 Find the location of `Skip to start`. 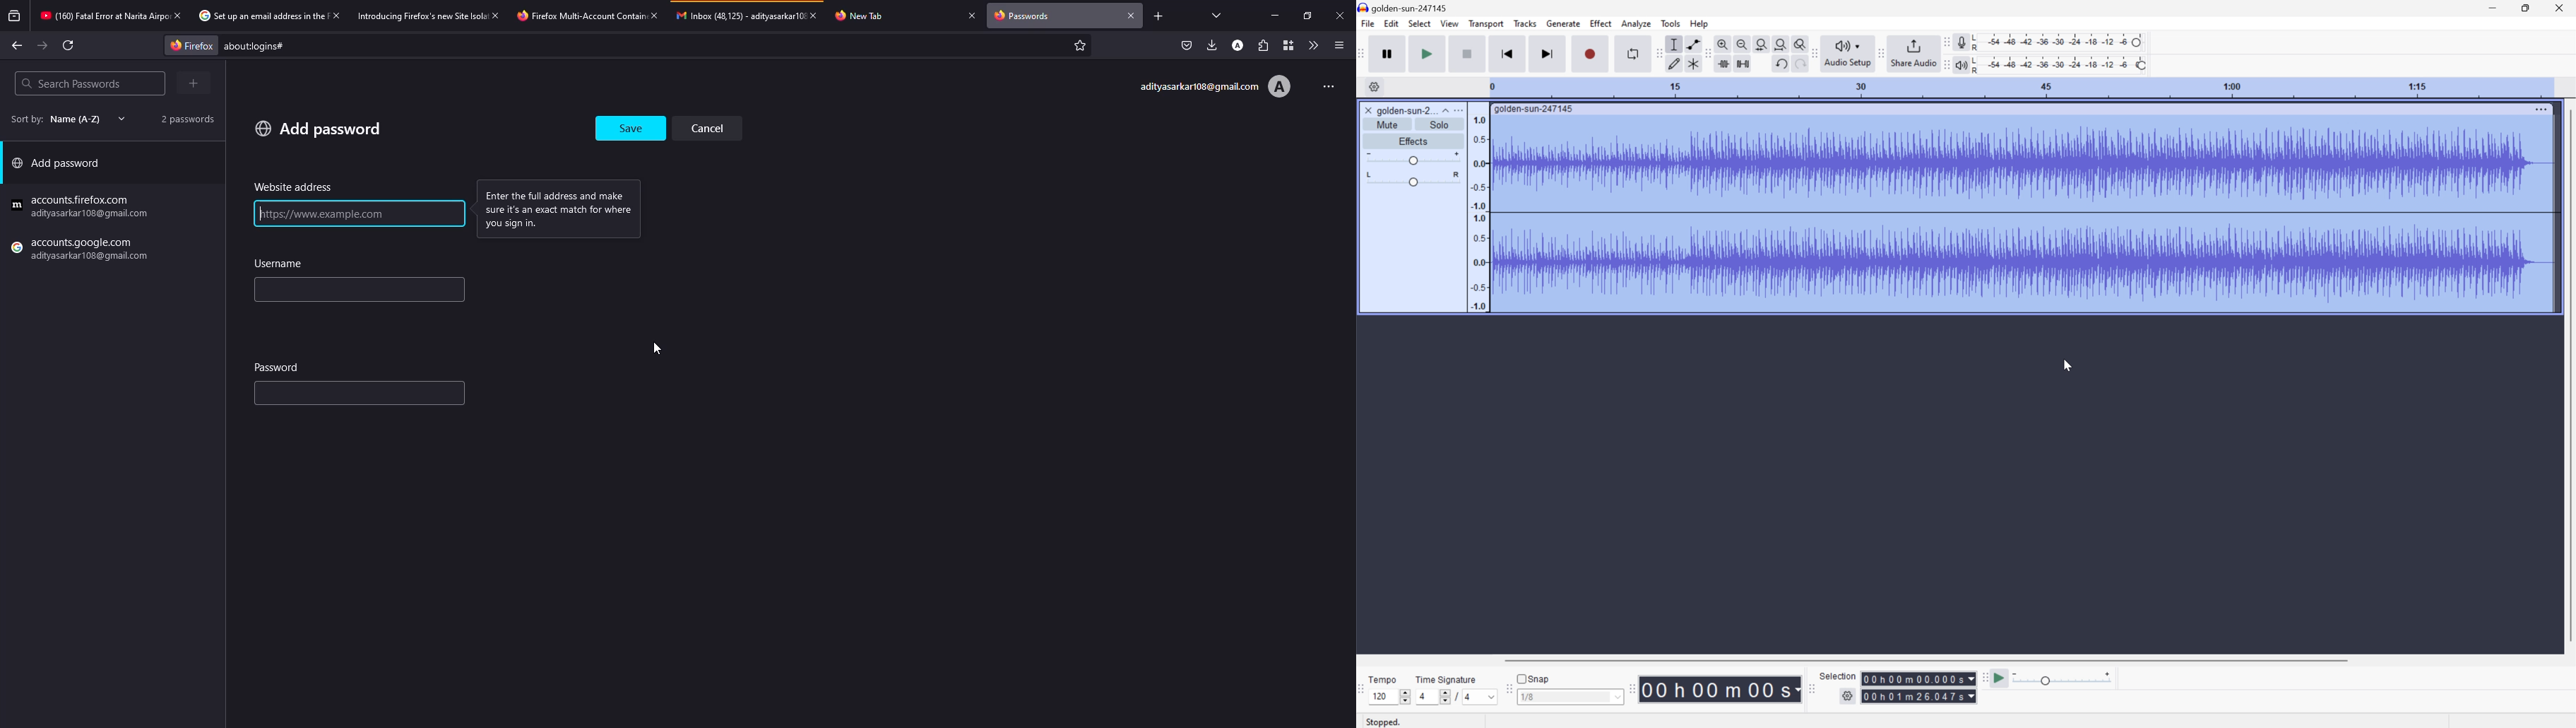

Skip to start is located at coordinates (1506, 53).